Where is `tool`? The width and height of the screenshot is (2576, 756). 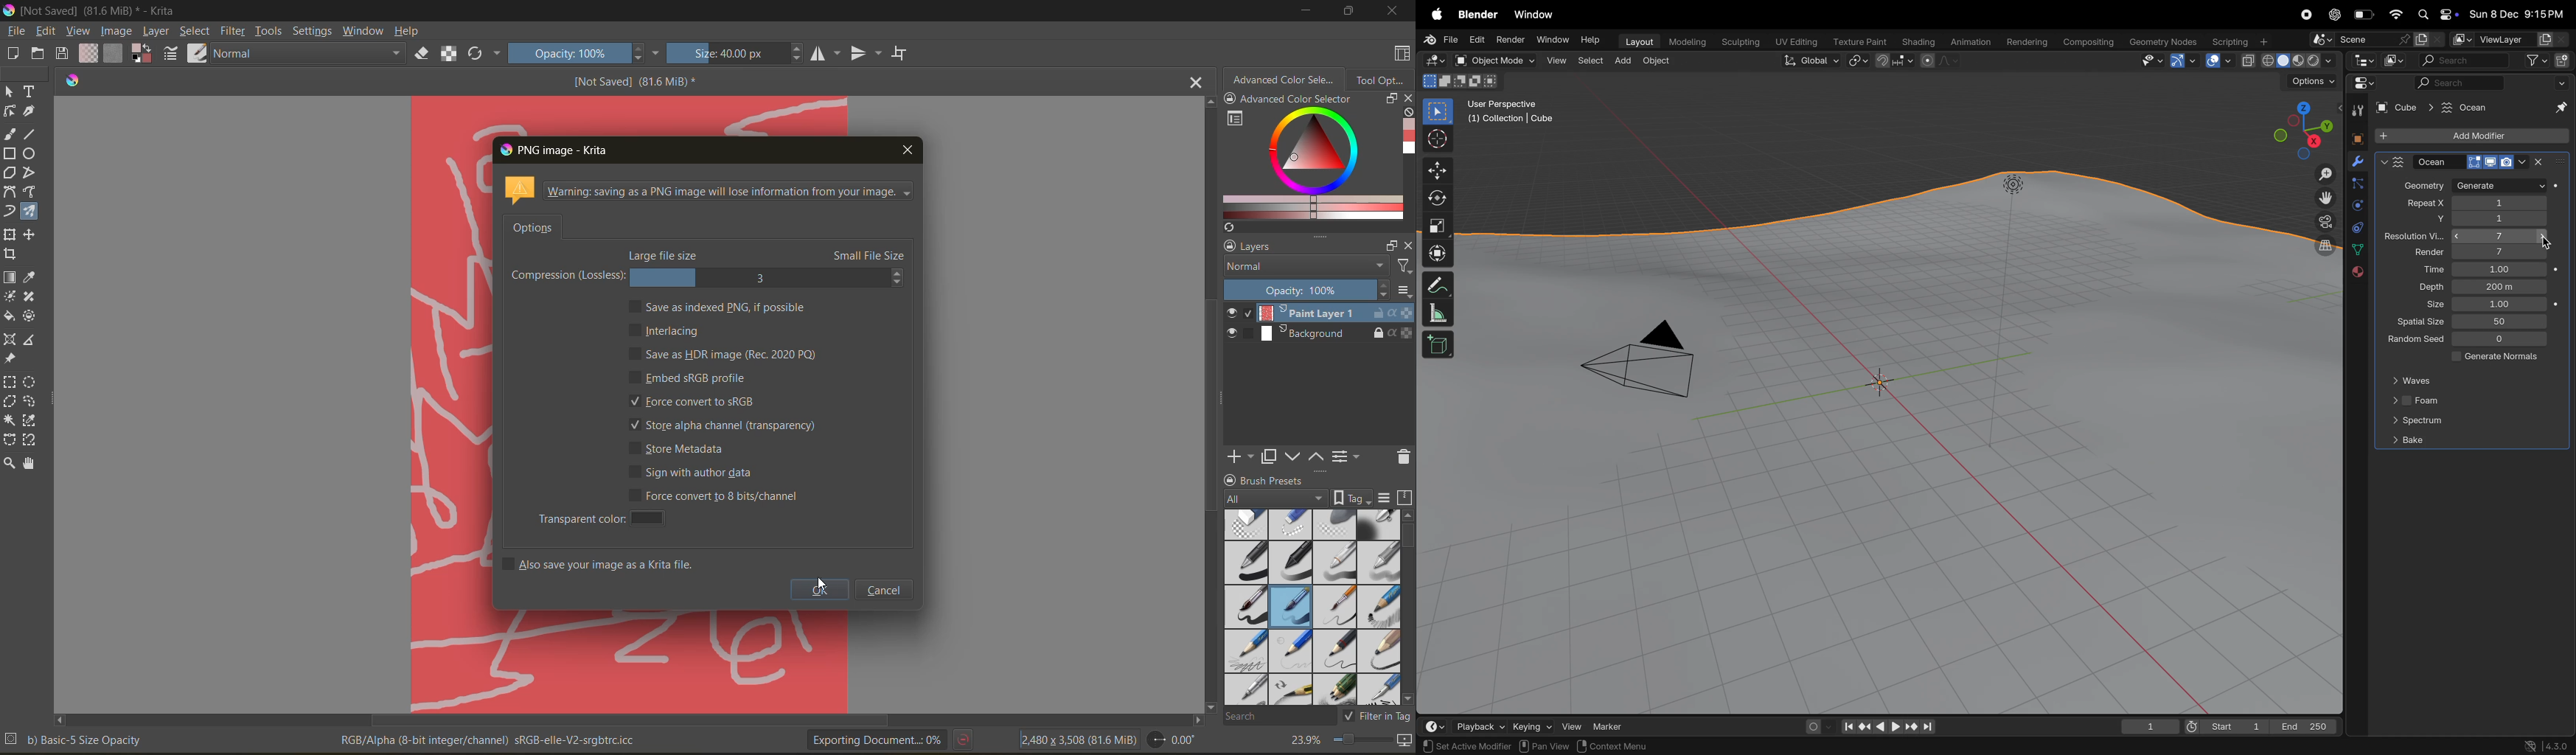 tool is located at coordinates (31, 172).